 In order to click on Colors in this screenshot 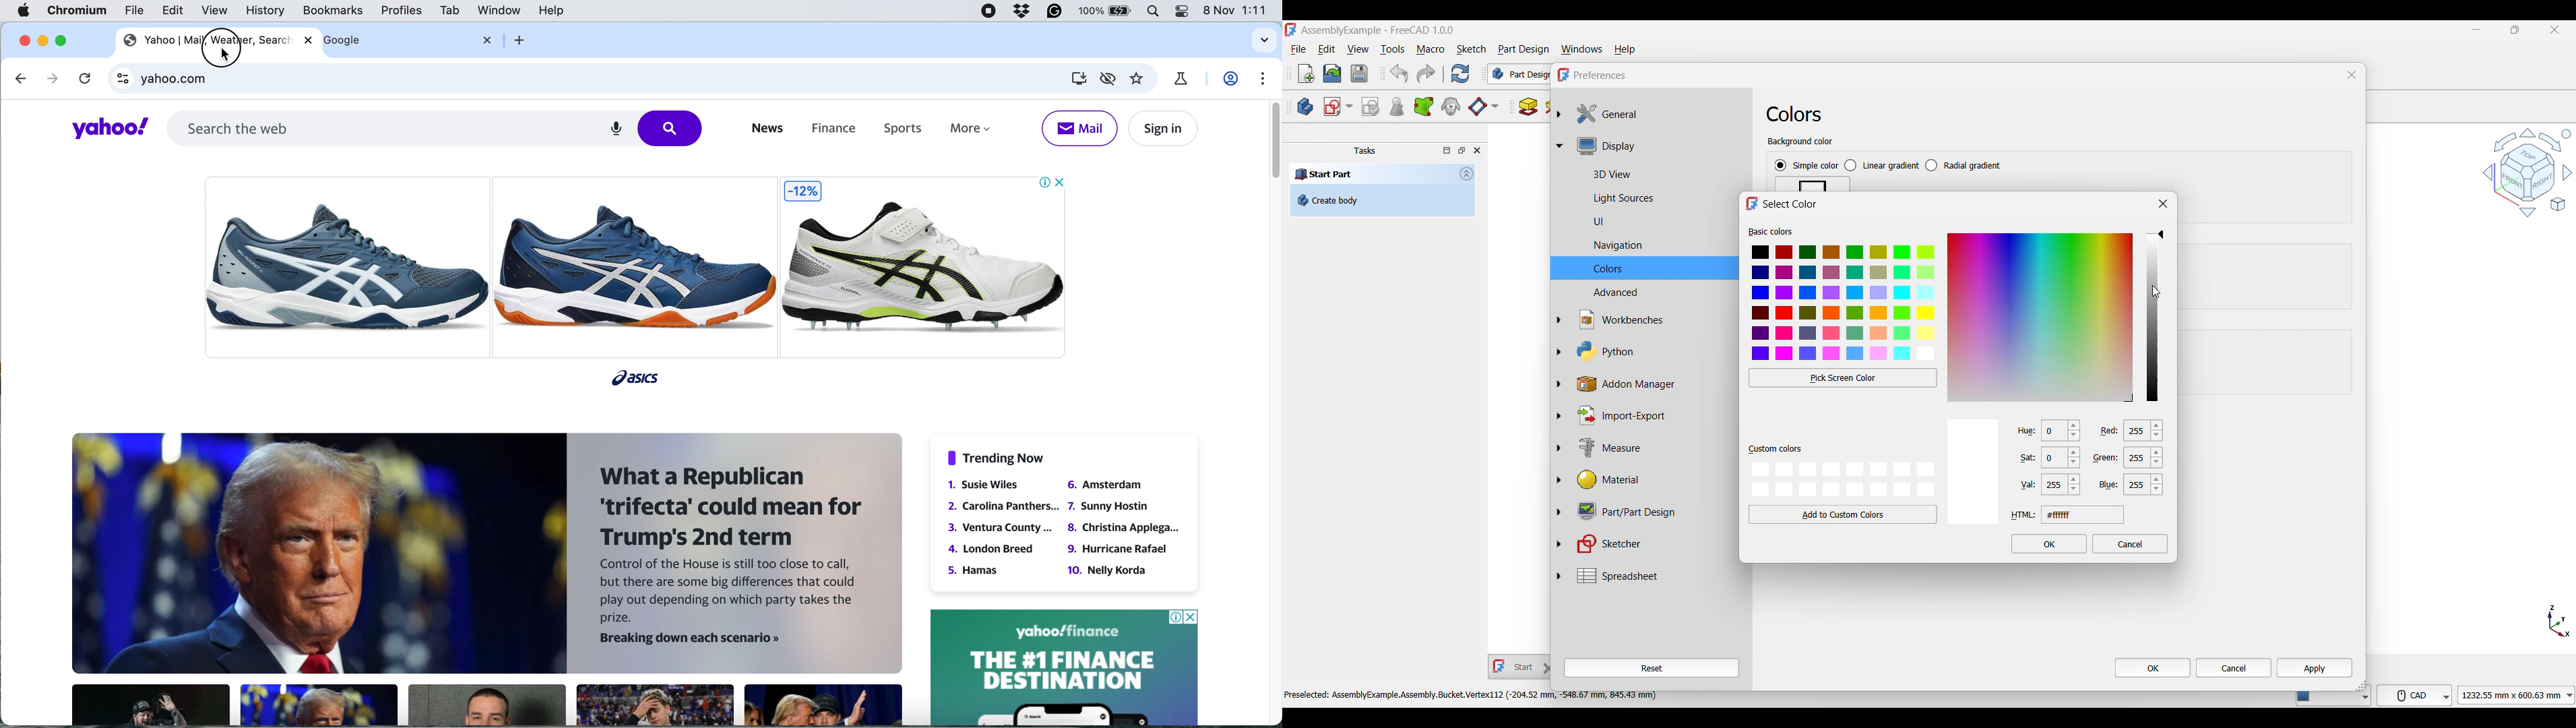, I will do `click(1653, 268)`.